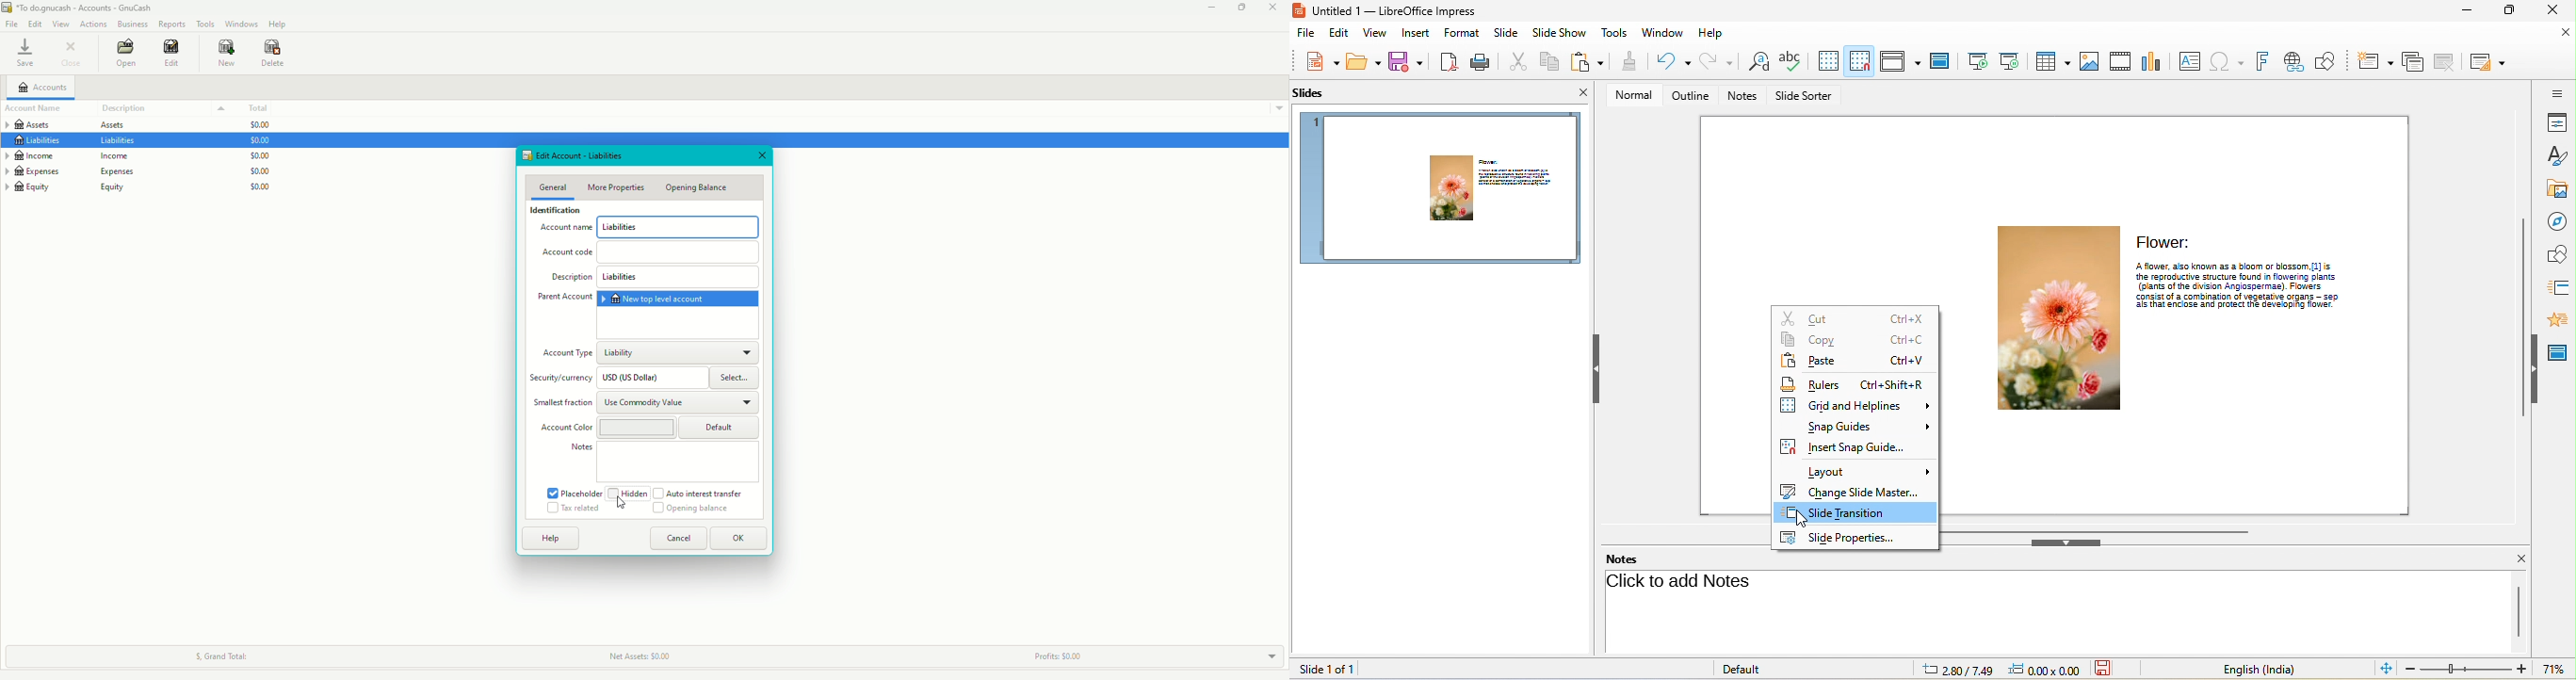 The width and height of the screenshot is (2576, 700). I want to click on Default, so click(679, 427).